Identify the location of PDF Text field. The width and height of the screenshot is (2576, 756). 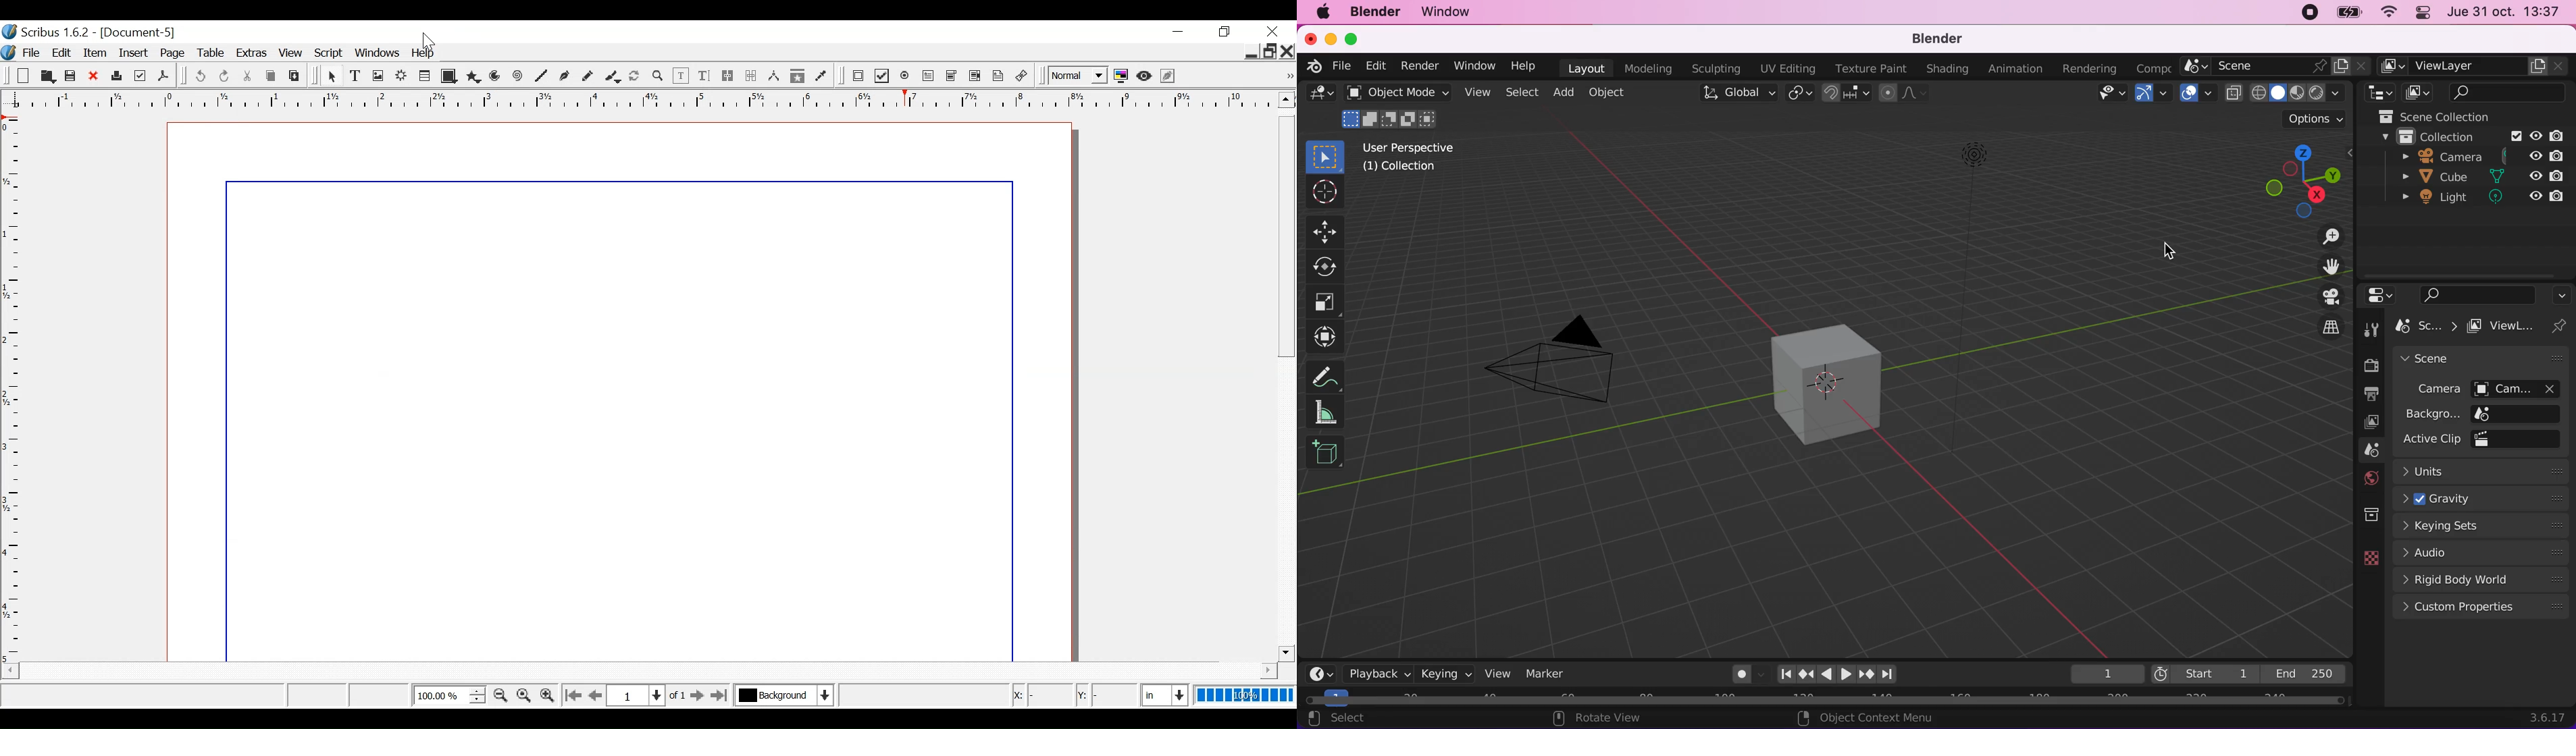
(929, 76).